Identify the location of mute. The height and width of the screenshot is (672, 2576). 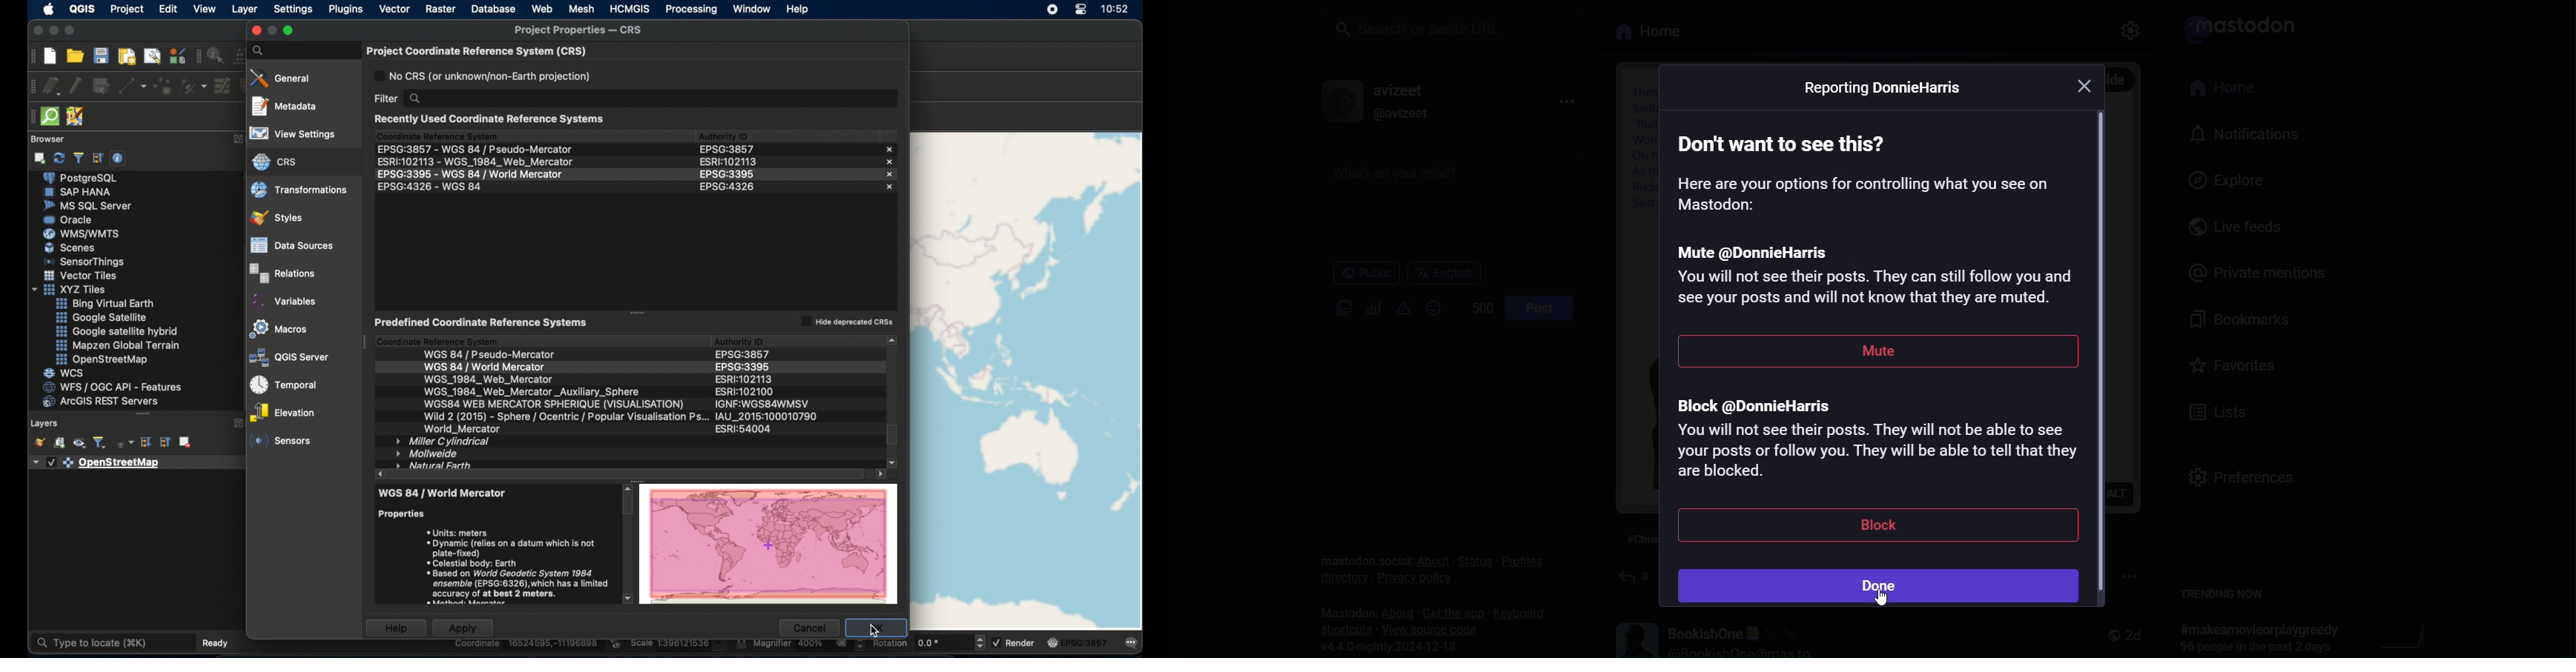
(1880, 355).